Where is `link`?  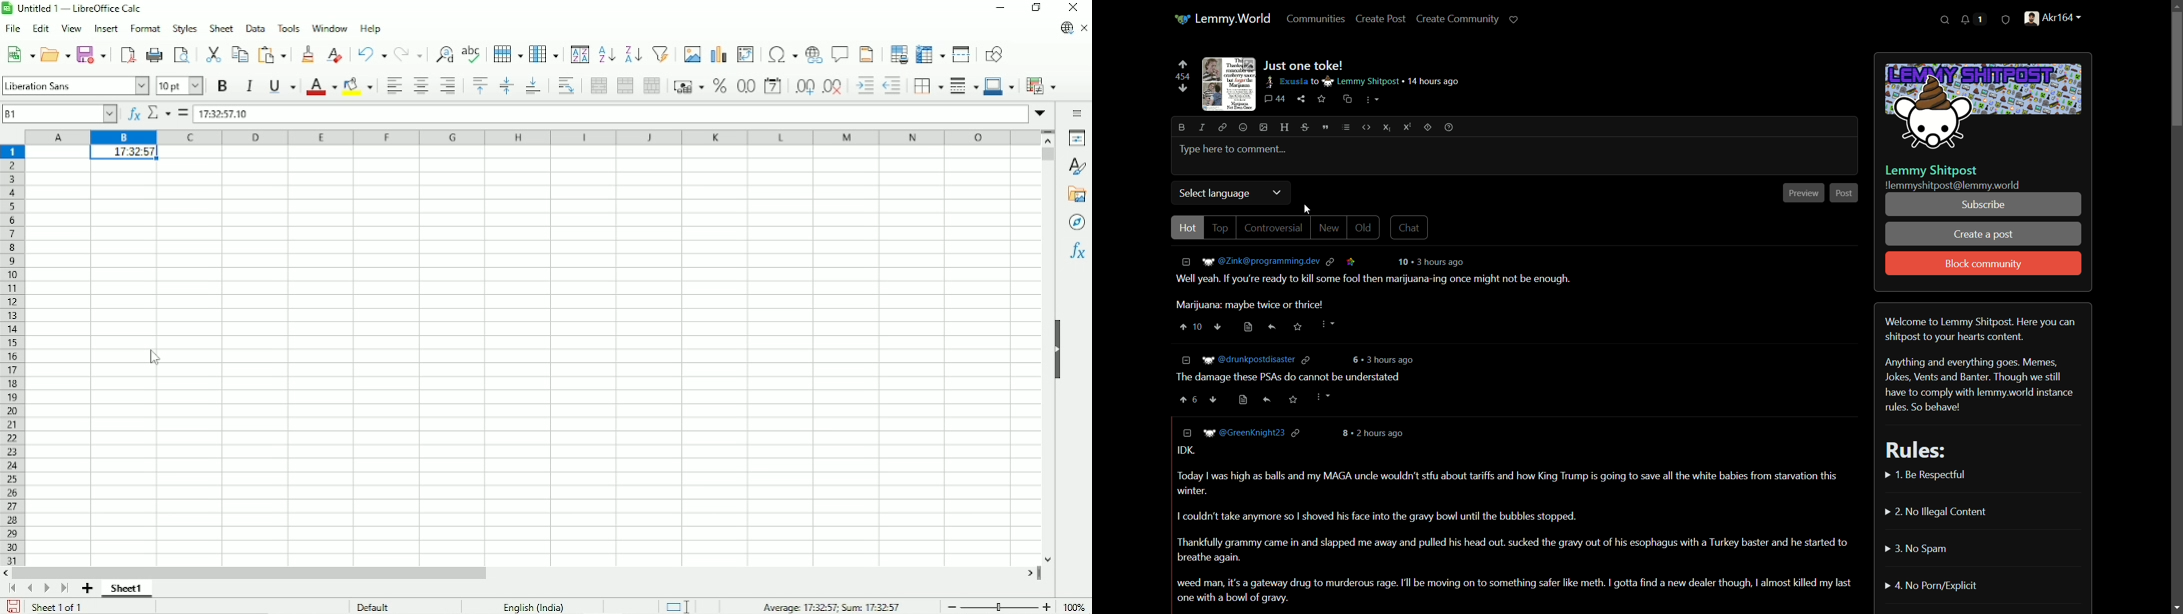
link is located at coordinates (1297, 434).